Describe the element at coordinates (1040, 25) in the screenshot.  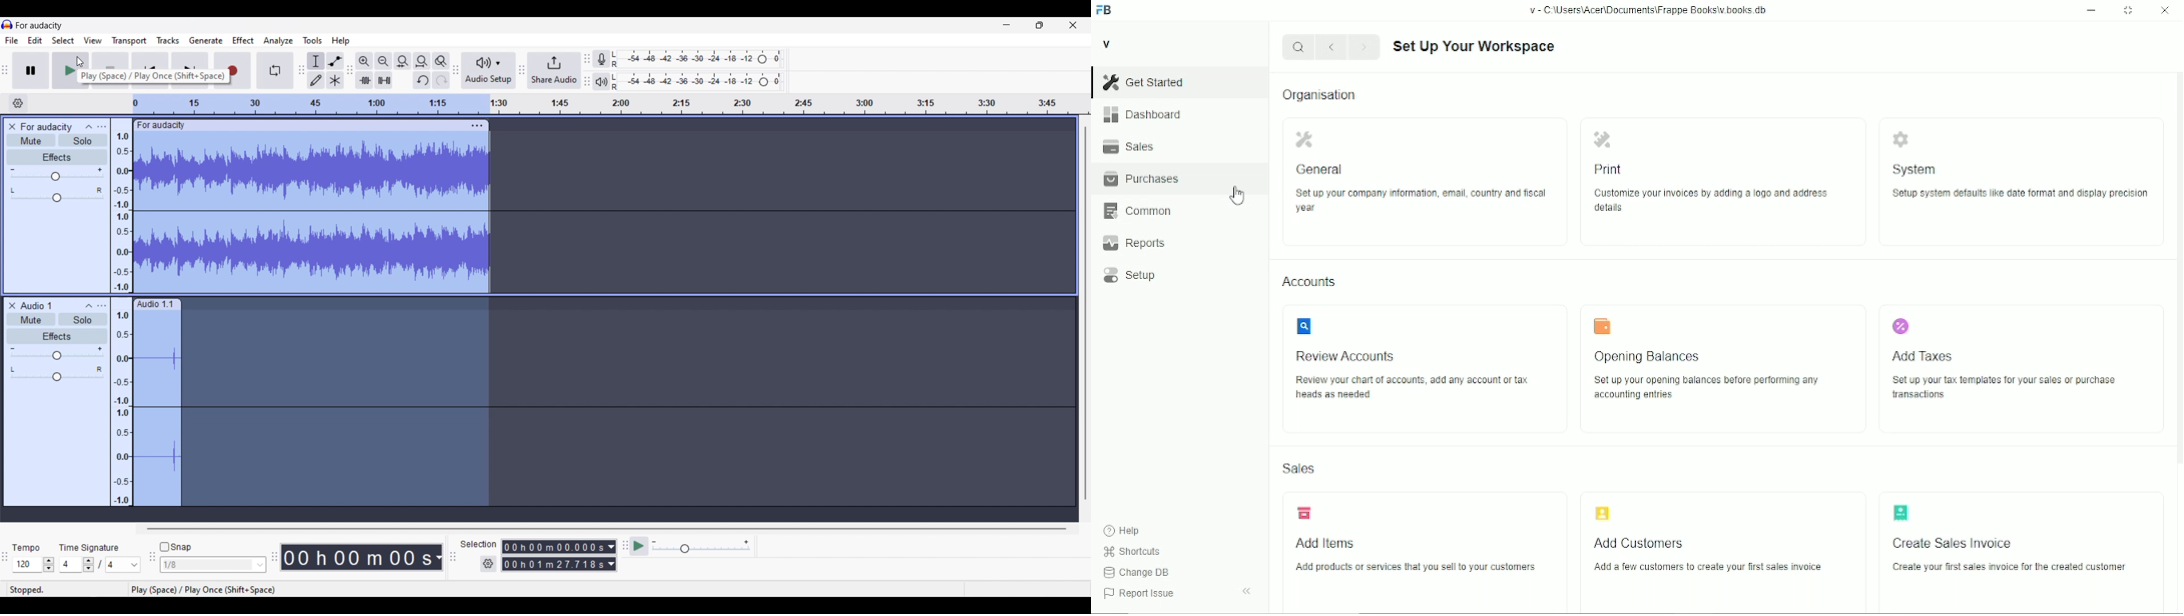
I see `Show interface in smaller tab` at that location.